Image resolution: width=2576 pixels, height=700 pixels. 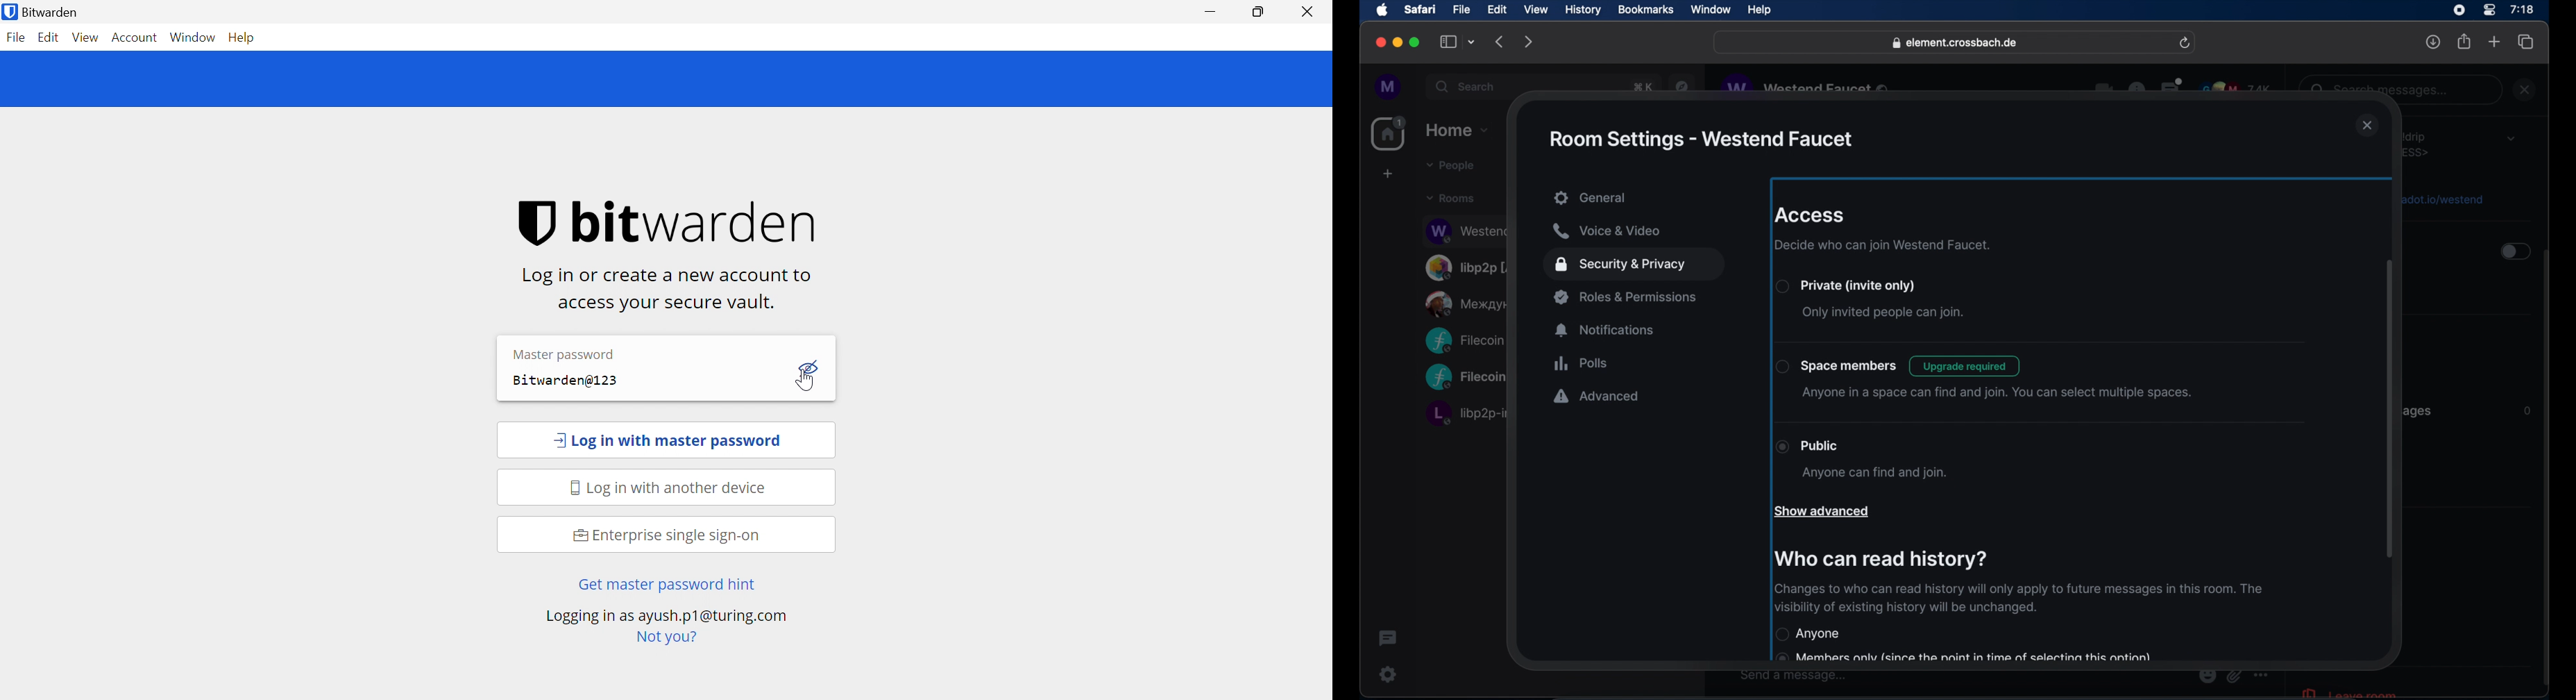 I want to click on obscure, so click(x=1465, y=413).